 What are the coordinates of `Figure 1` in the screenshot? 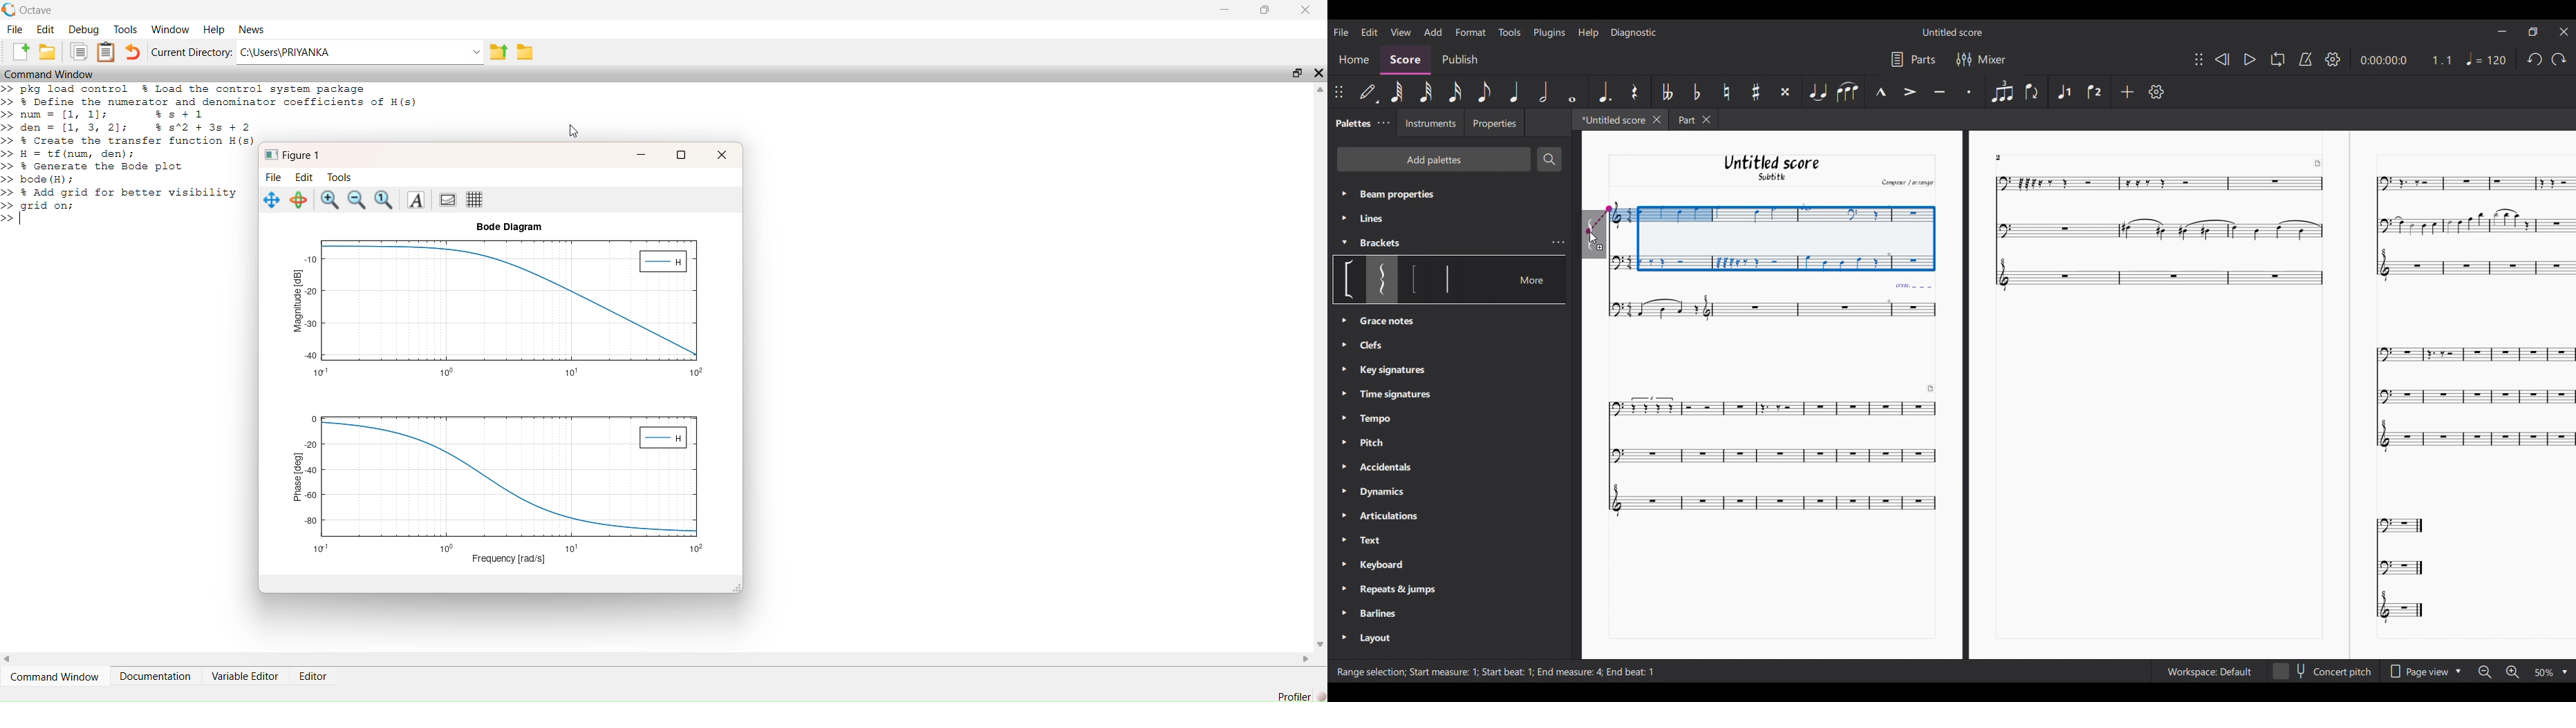 It's located at (295, 154).